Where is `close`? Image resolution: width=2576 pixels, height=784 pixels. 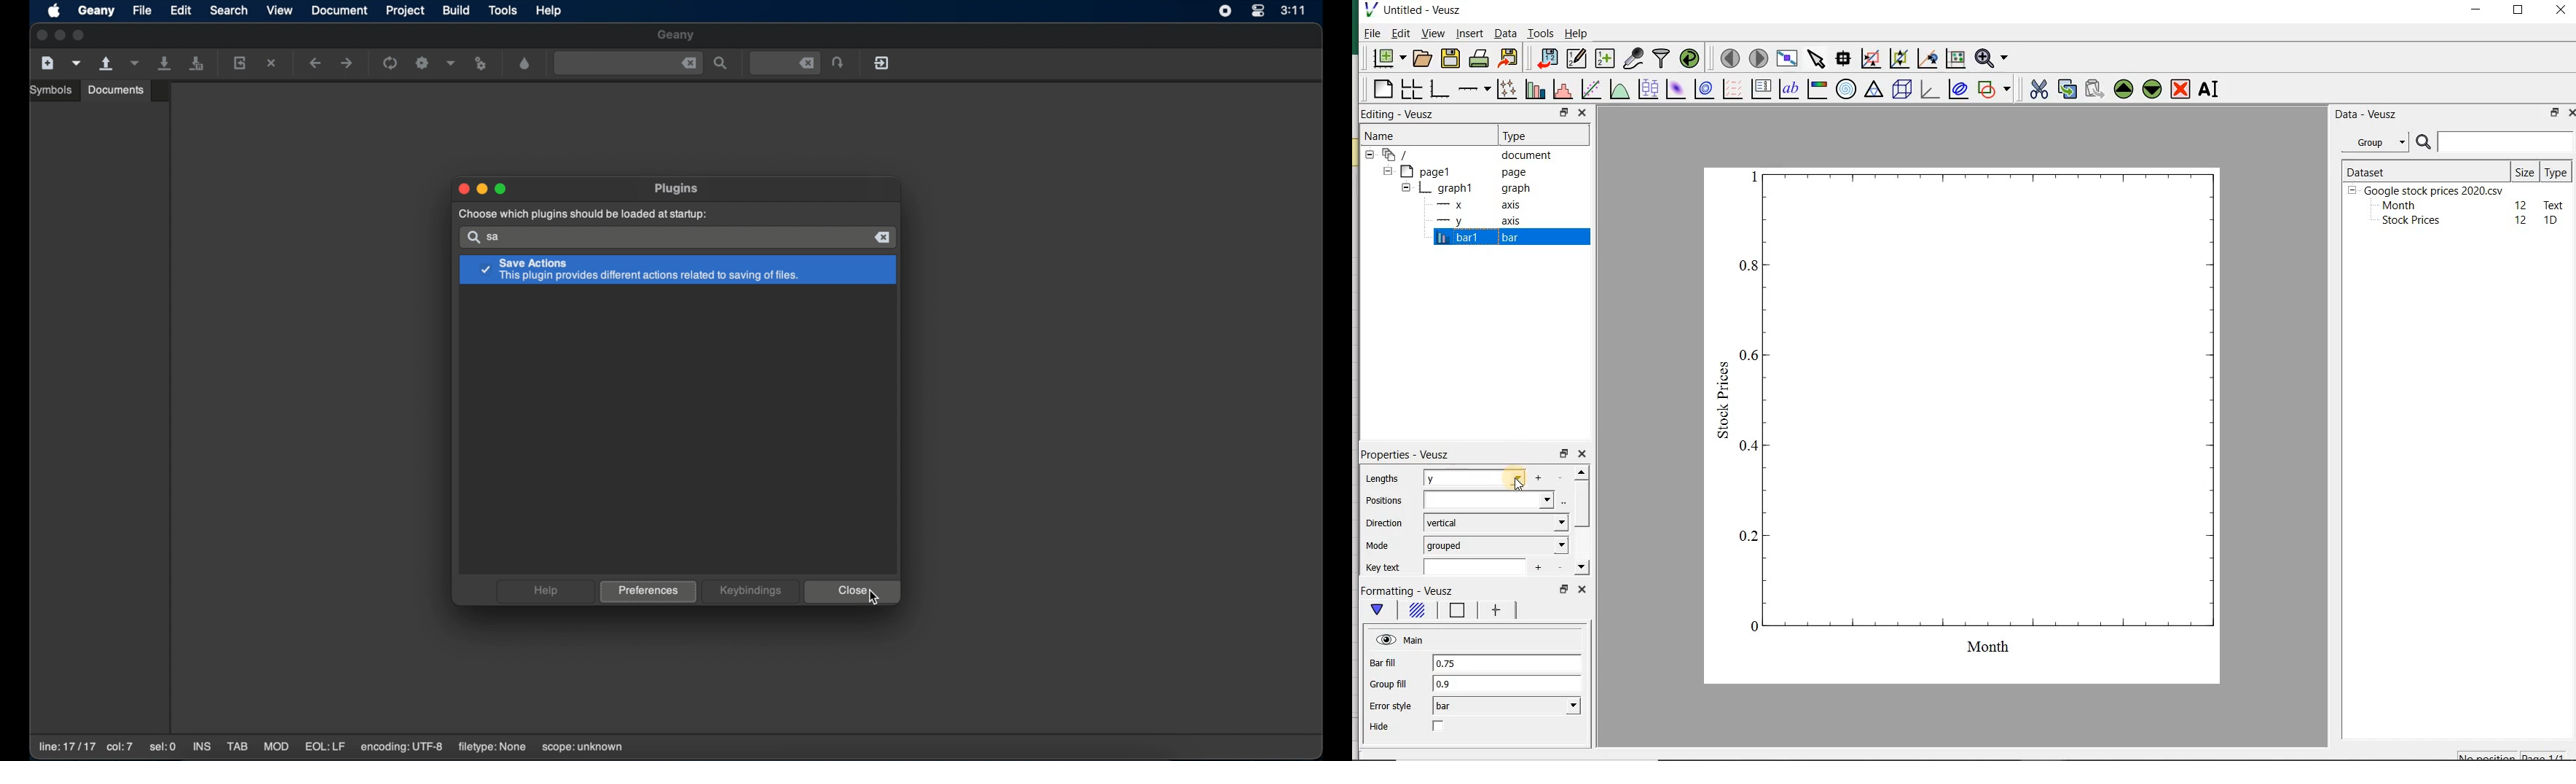 close is located at coordinates (1582, 455).